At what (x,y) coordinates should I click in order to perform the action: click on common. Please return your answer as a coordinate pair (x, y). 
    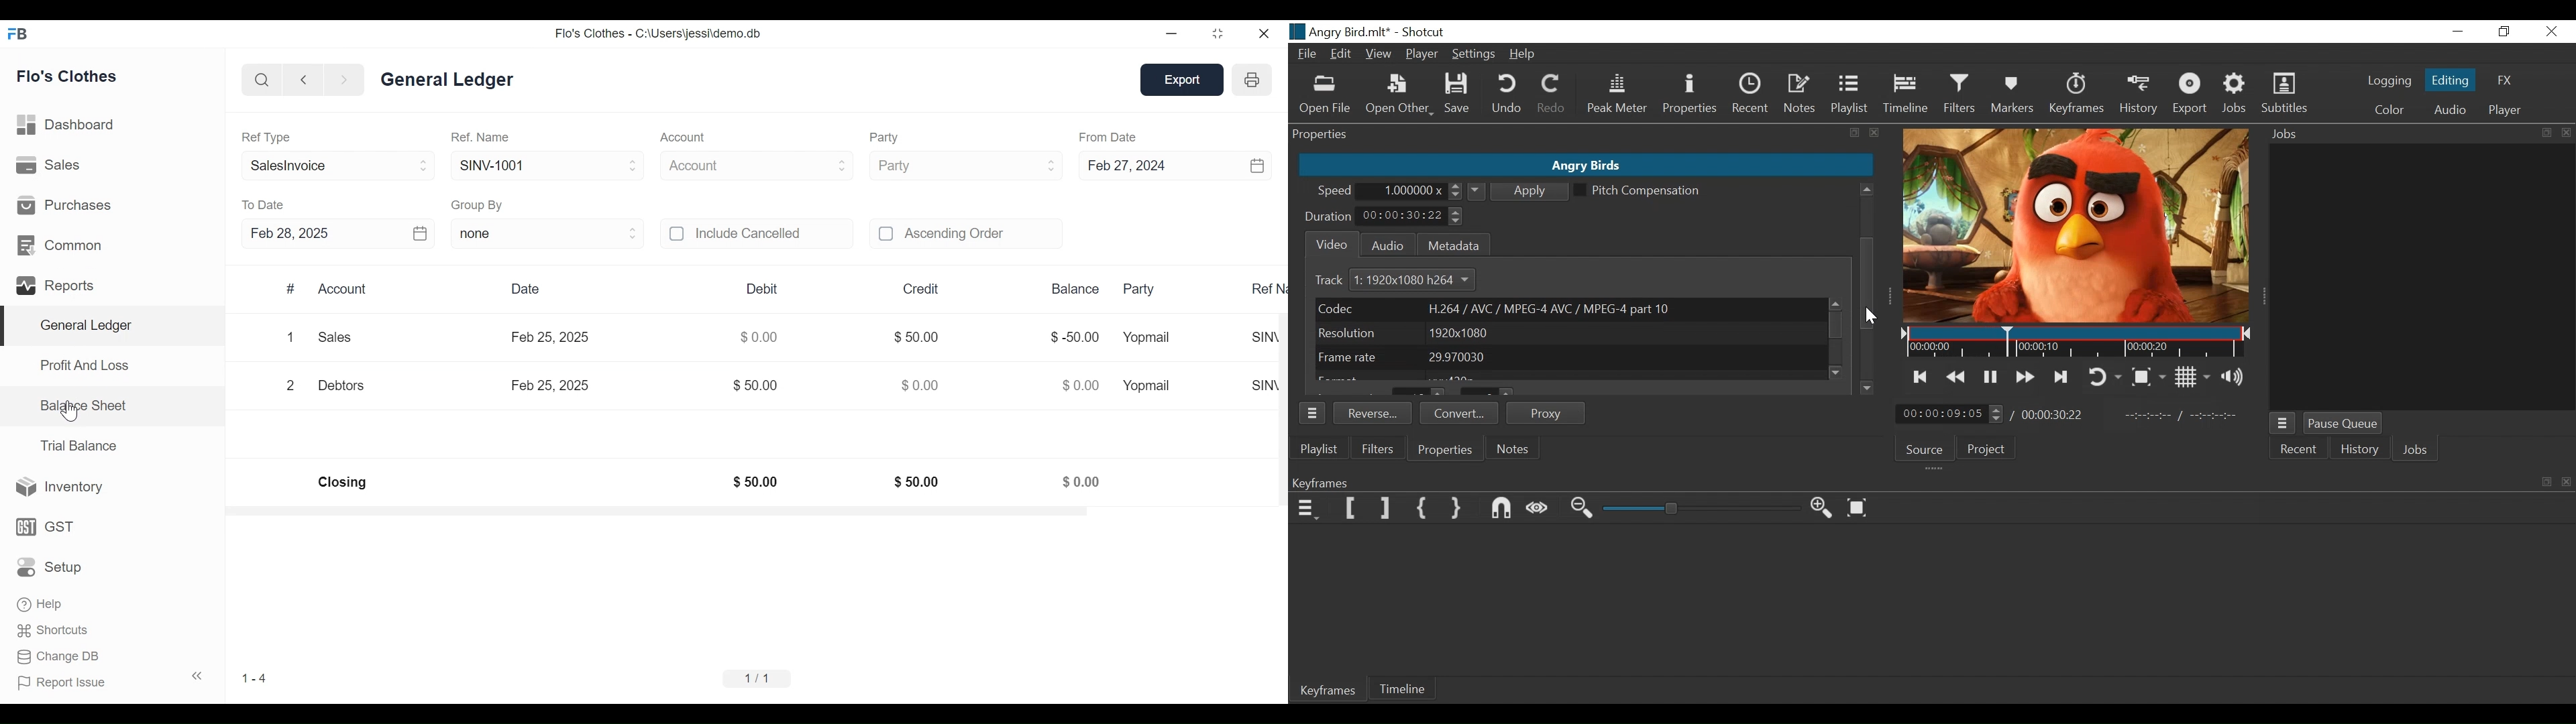
    Looking at the image, I should click on (62, 246).